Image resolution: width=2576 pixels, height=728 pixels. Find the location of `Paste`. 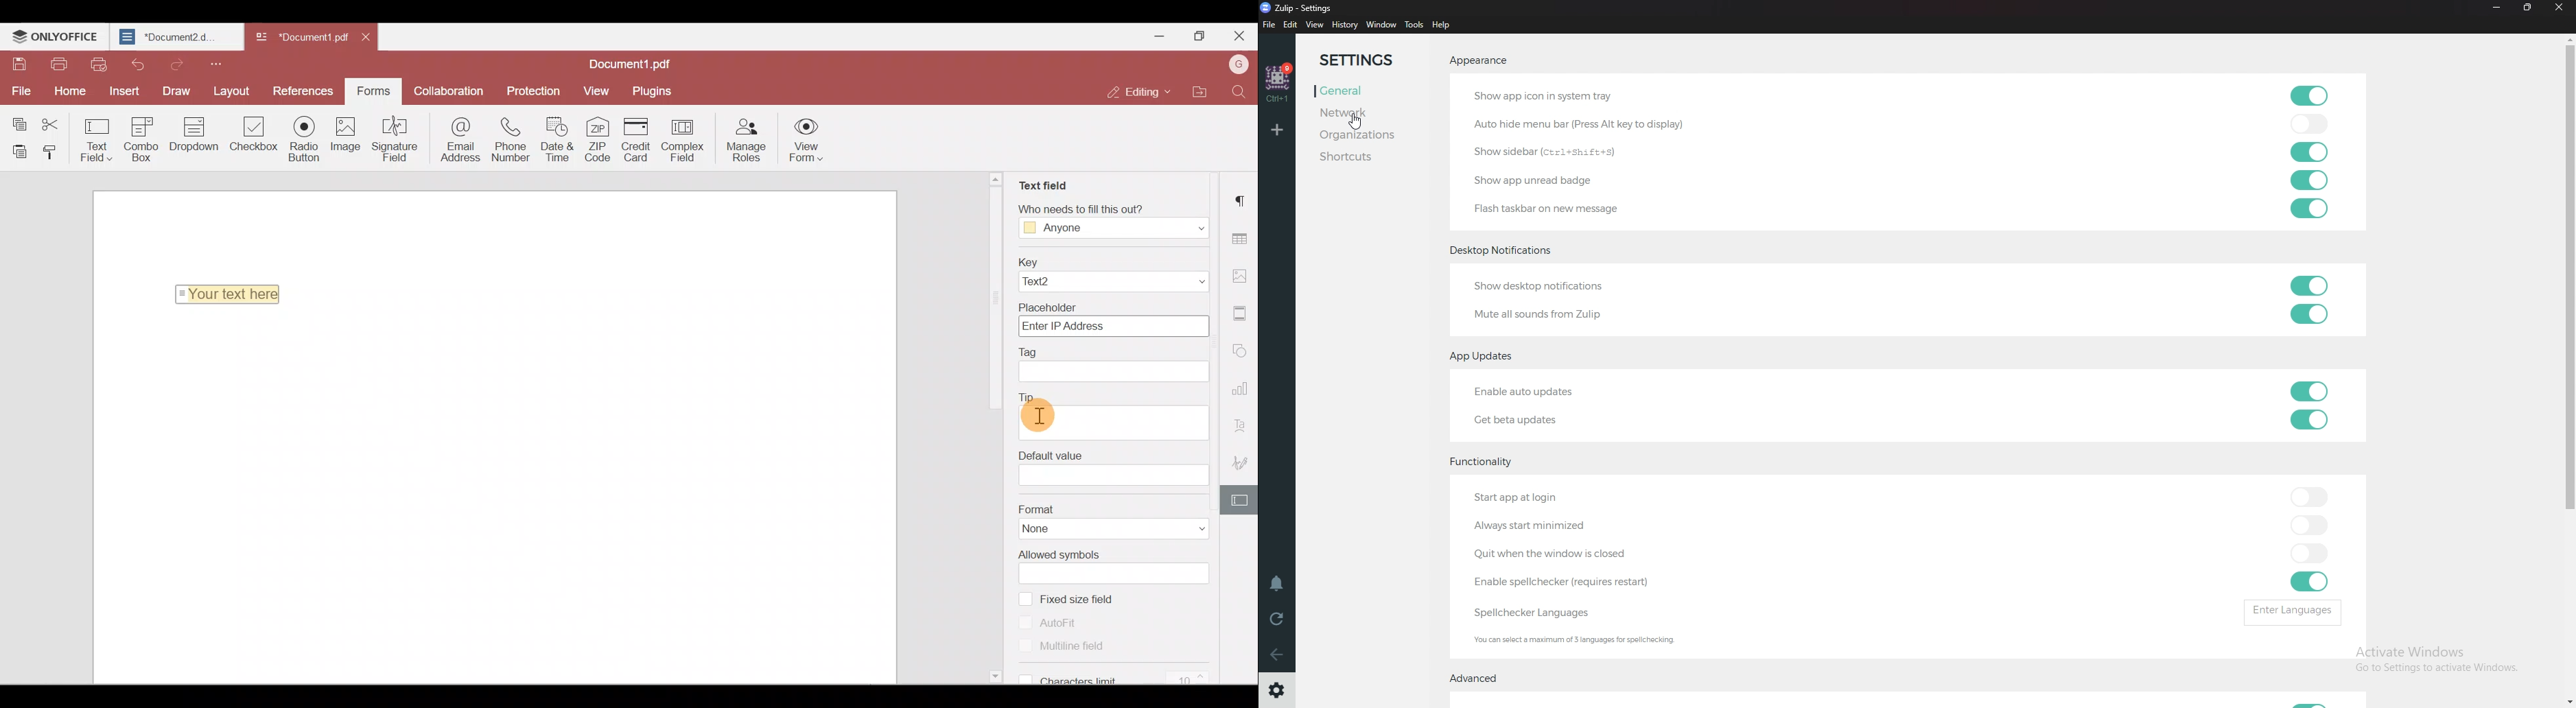

Paste is located at coordinates (16, 151).